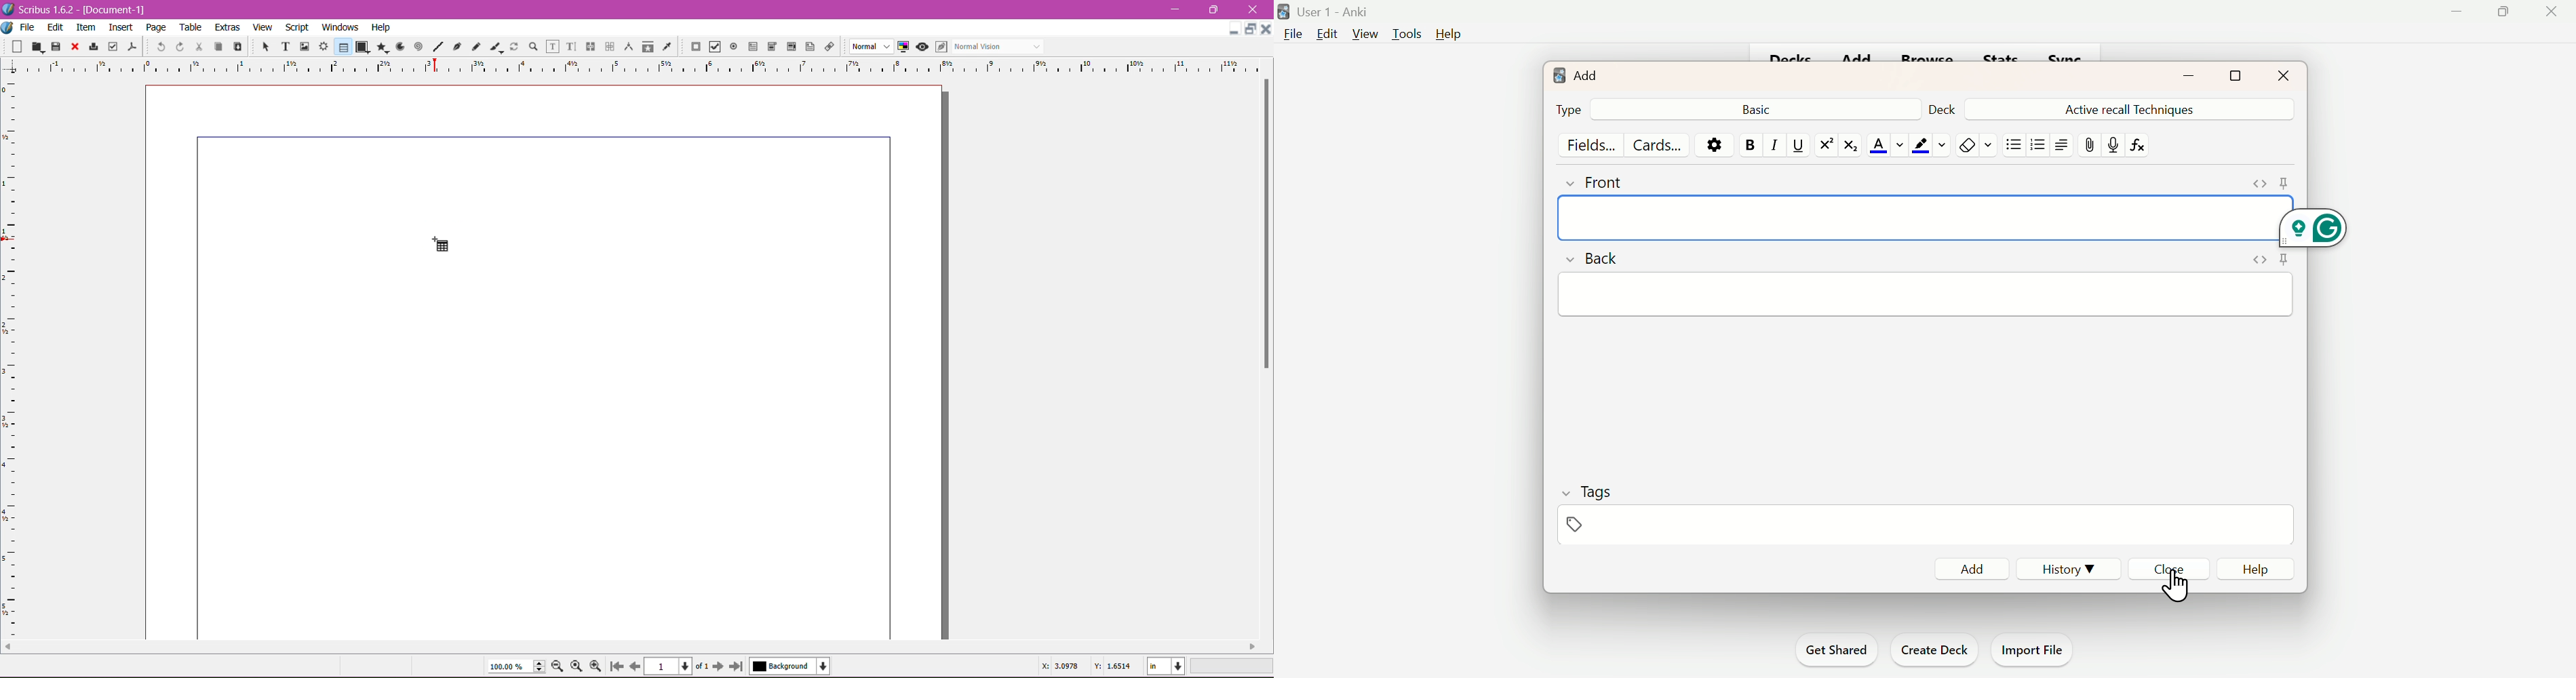 This screenshot has height=700, width=2576. What do you see at coordinates (1798, 146) in the screenshot?
I see `Underline` at bounding box center [1798, 146].